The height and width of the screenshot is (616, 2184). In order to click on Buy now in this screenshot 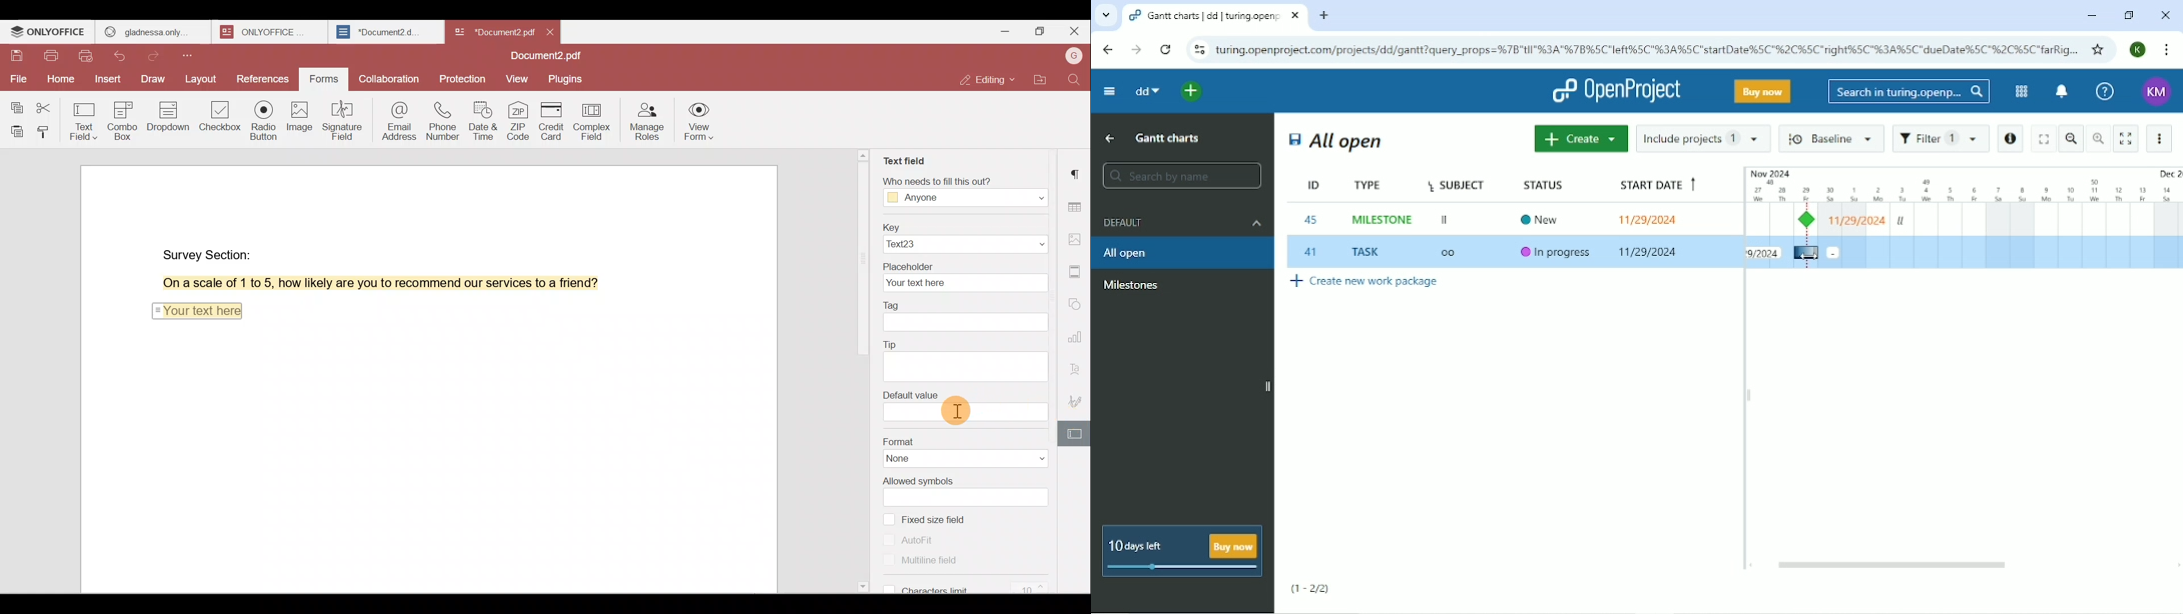, I will do `click(1763, 91)`.